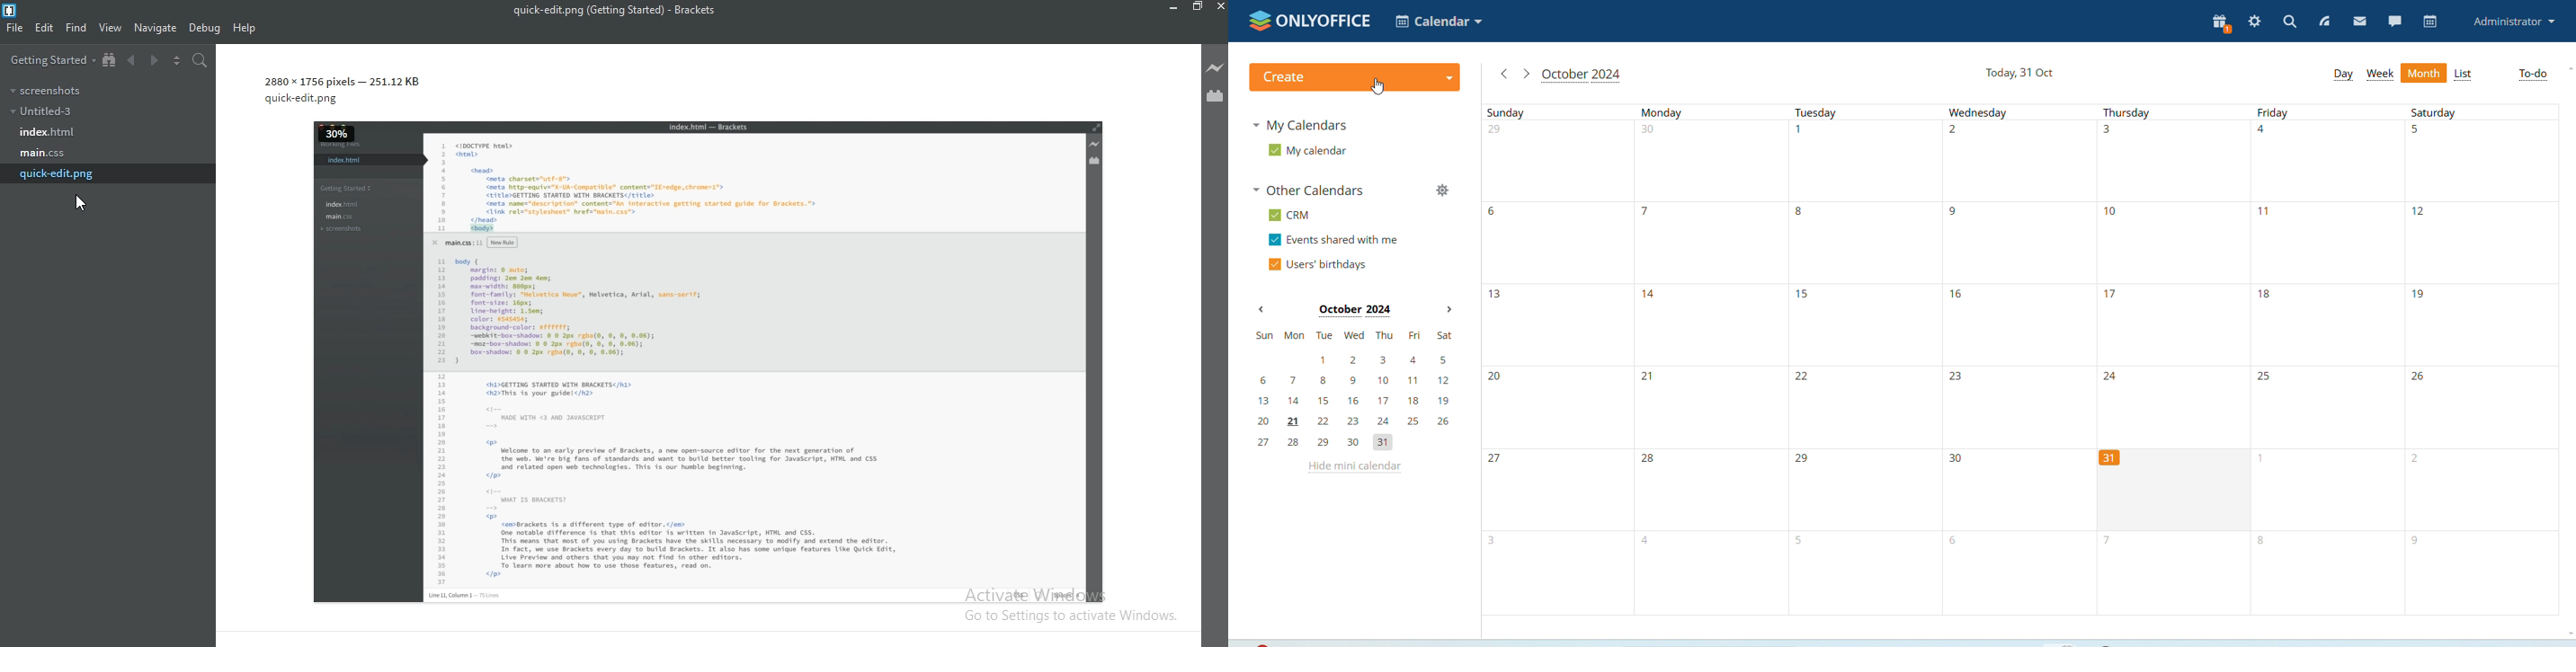  Describe the element at coordinates (1319, 265) in the screenshot. I see `users' birthdays` at that location.